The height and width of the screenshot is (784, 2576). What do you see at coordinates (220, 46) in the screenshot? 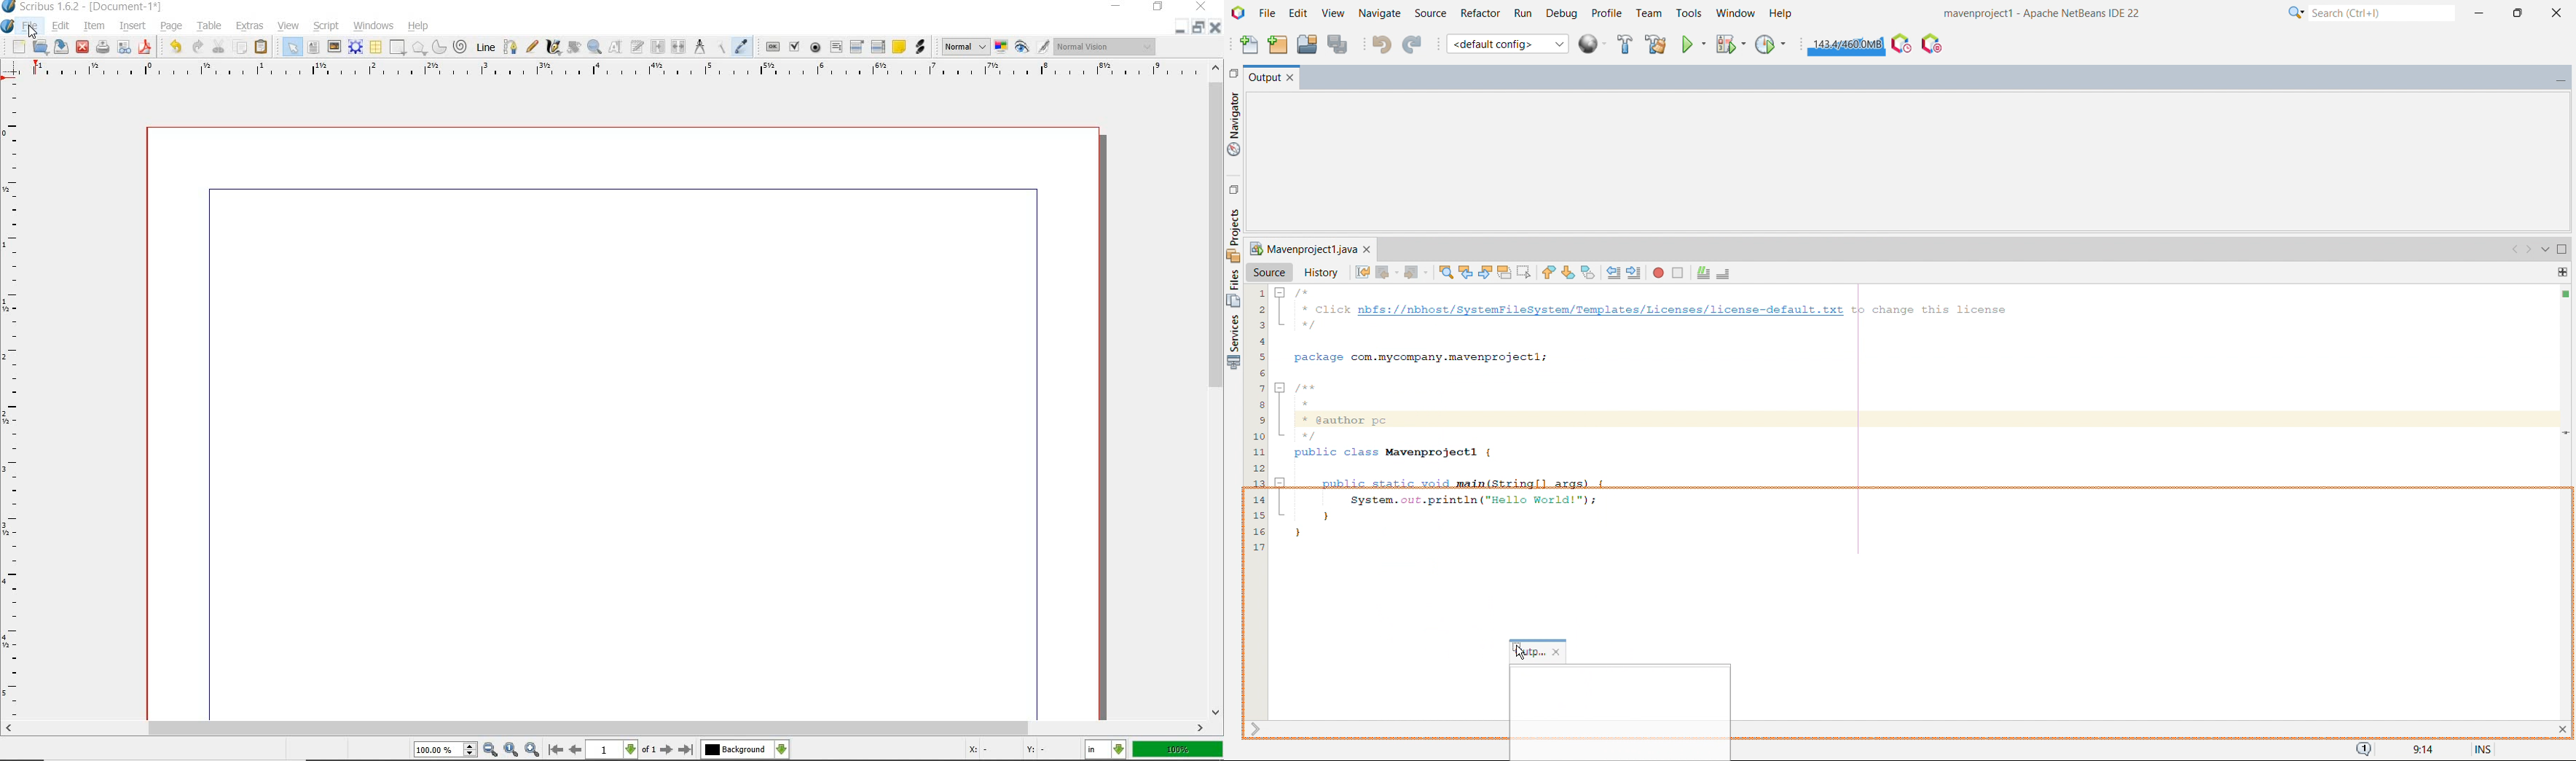
I see `cut` at bounding box center [220, 46].